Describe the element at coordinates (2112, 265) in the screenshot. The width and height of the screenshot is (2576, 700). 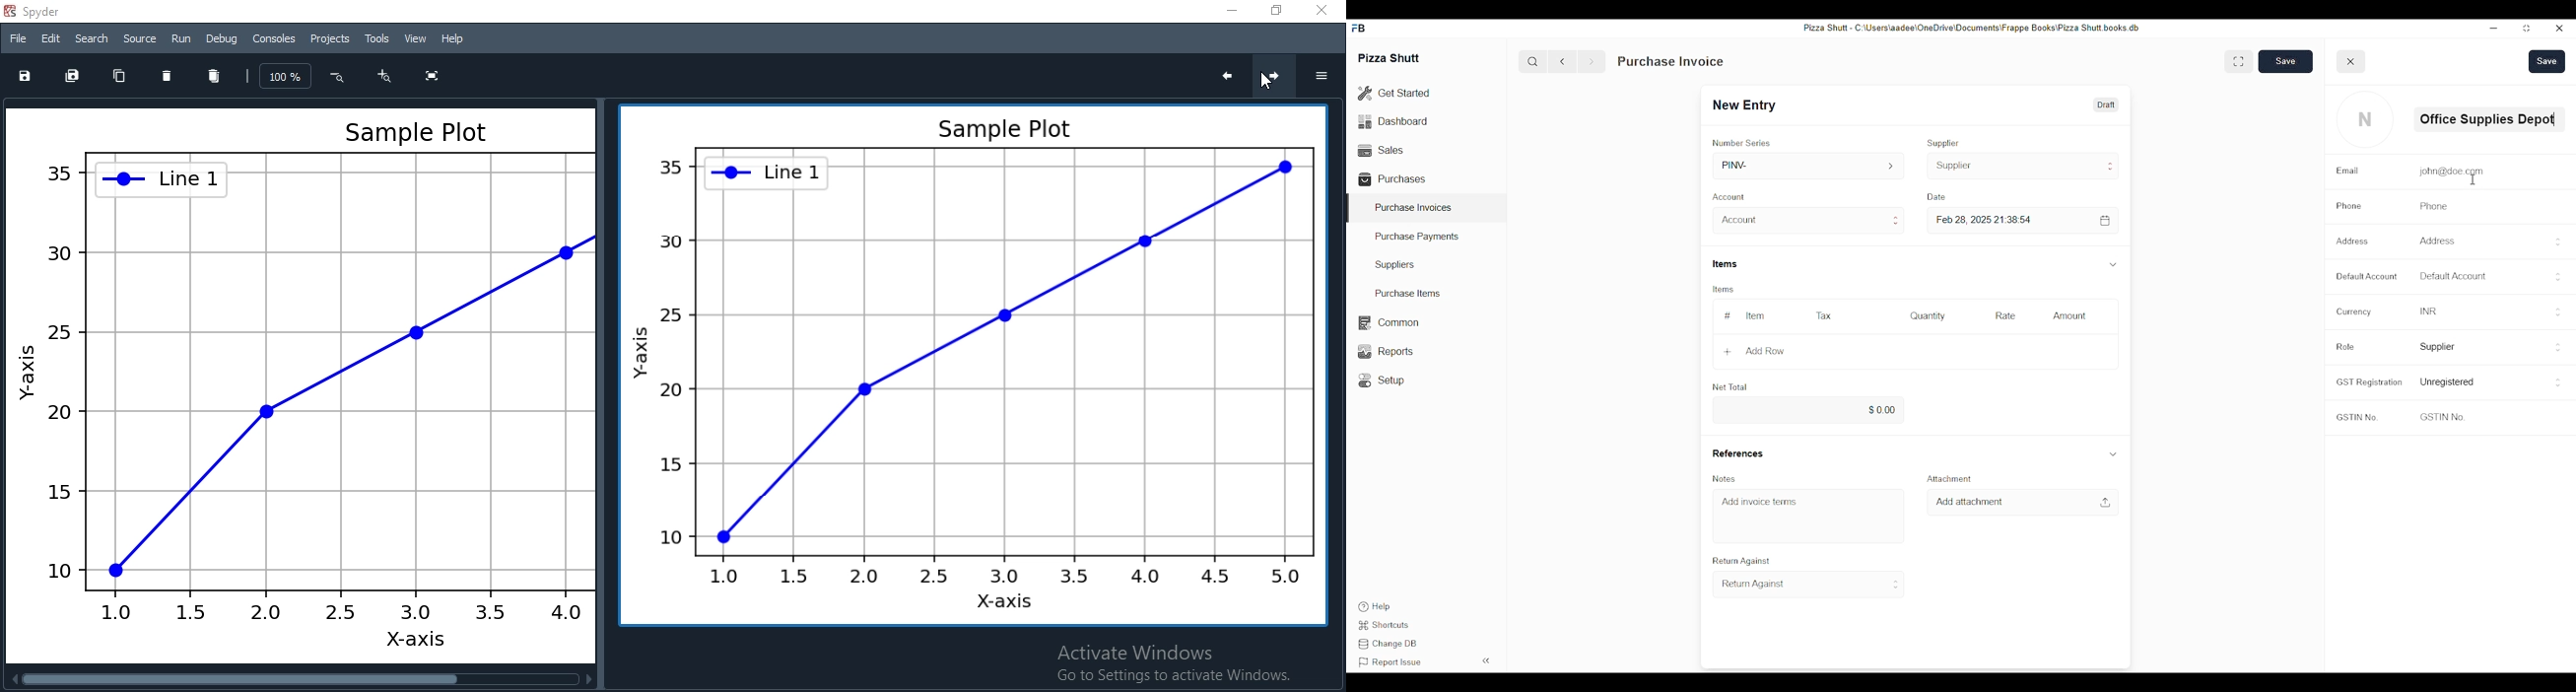
I see `down` at that location.